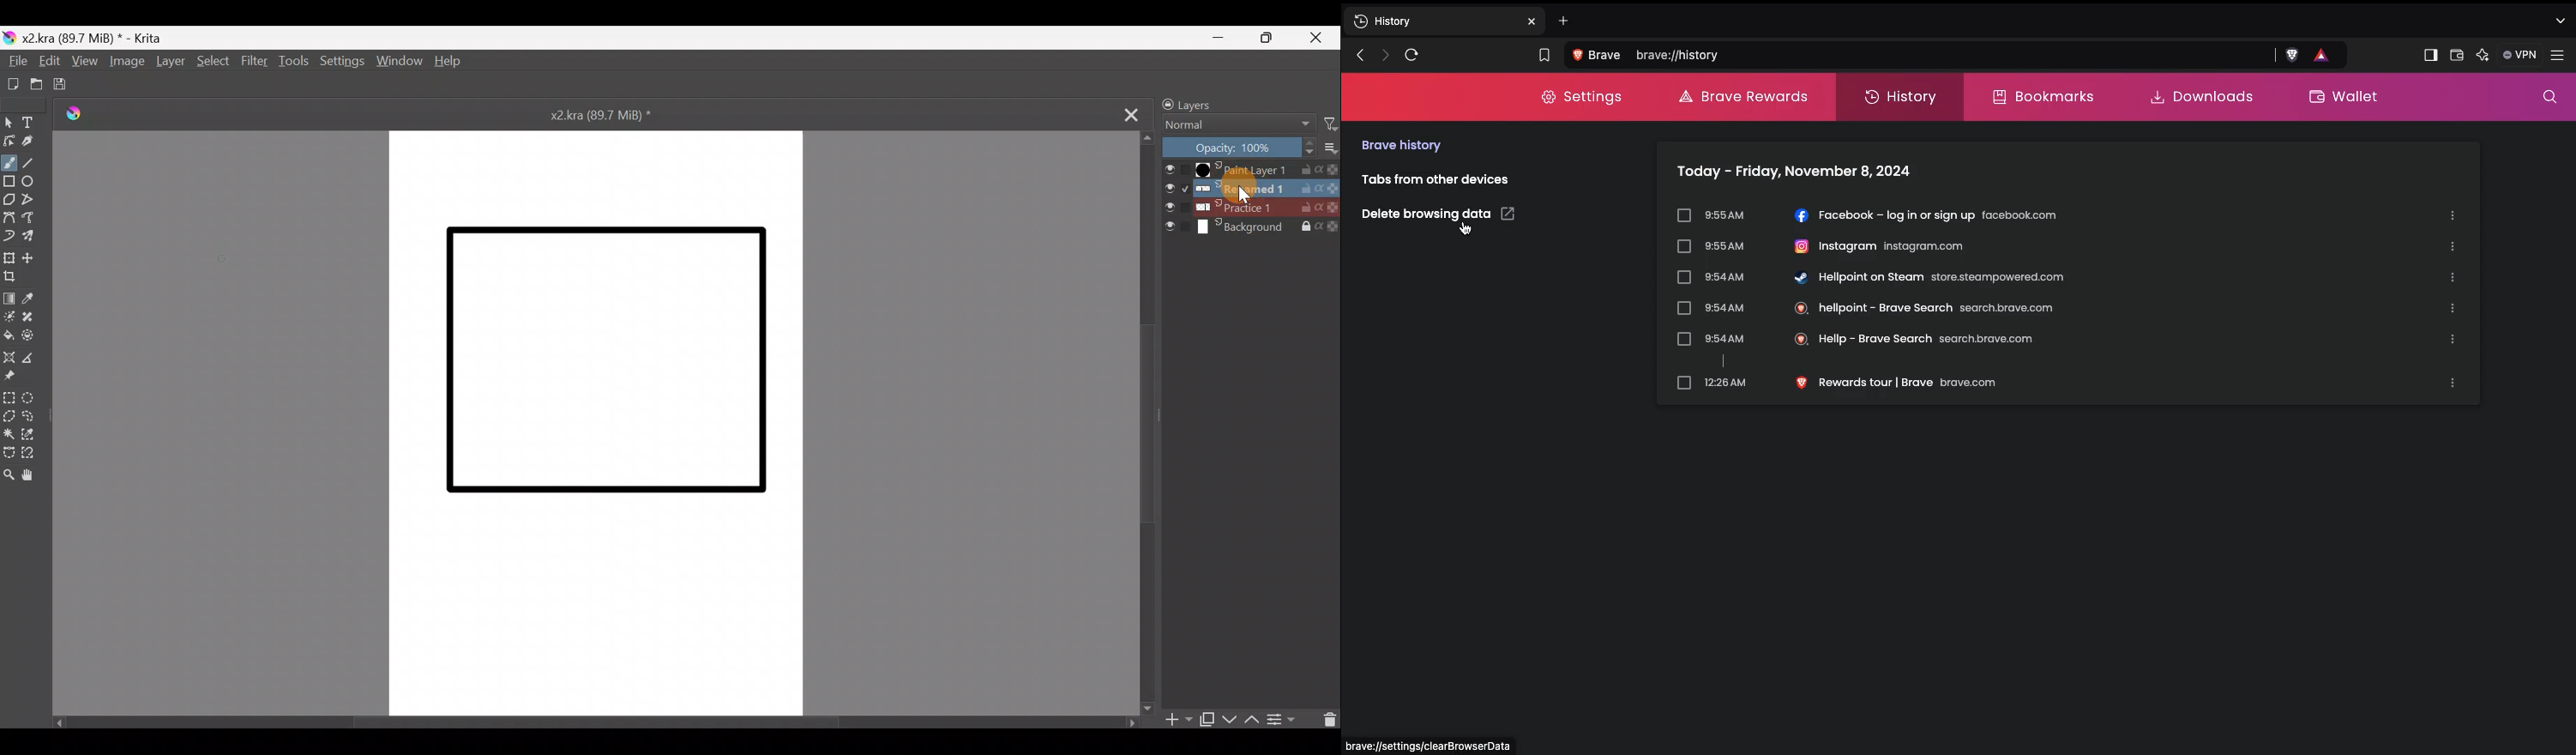 Image resolution: width=2576 pixels, height=756 pixels. What do you see at coordinates (9, 182) in the screenshot?
I see `Rectangle tool` at bounding box center [9, 182].